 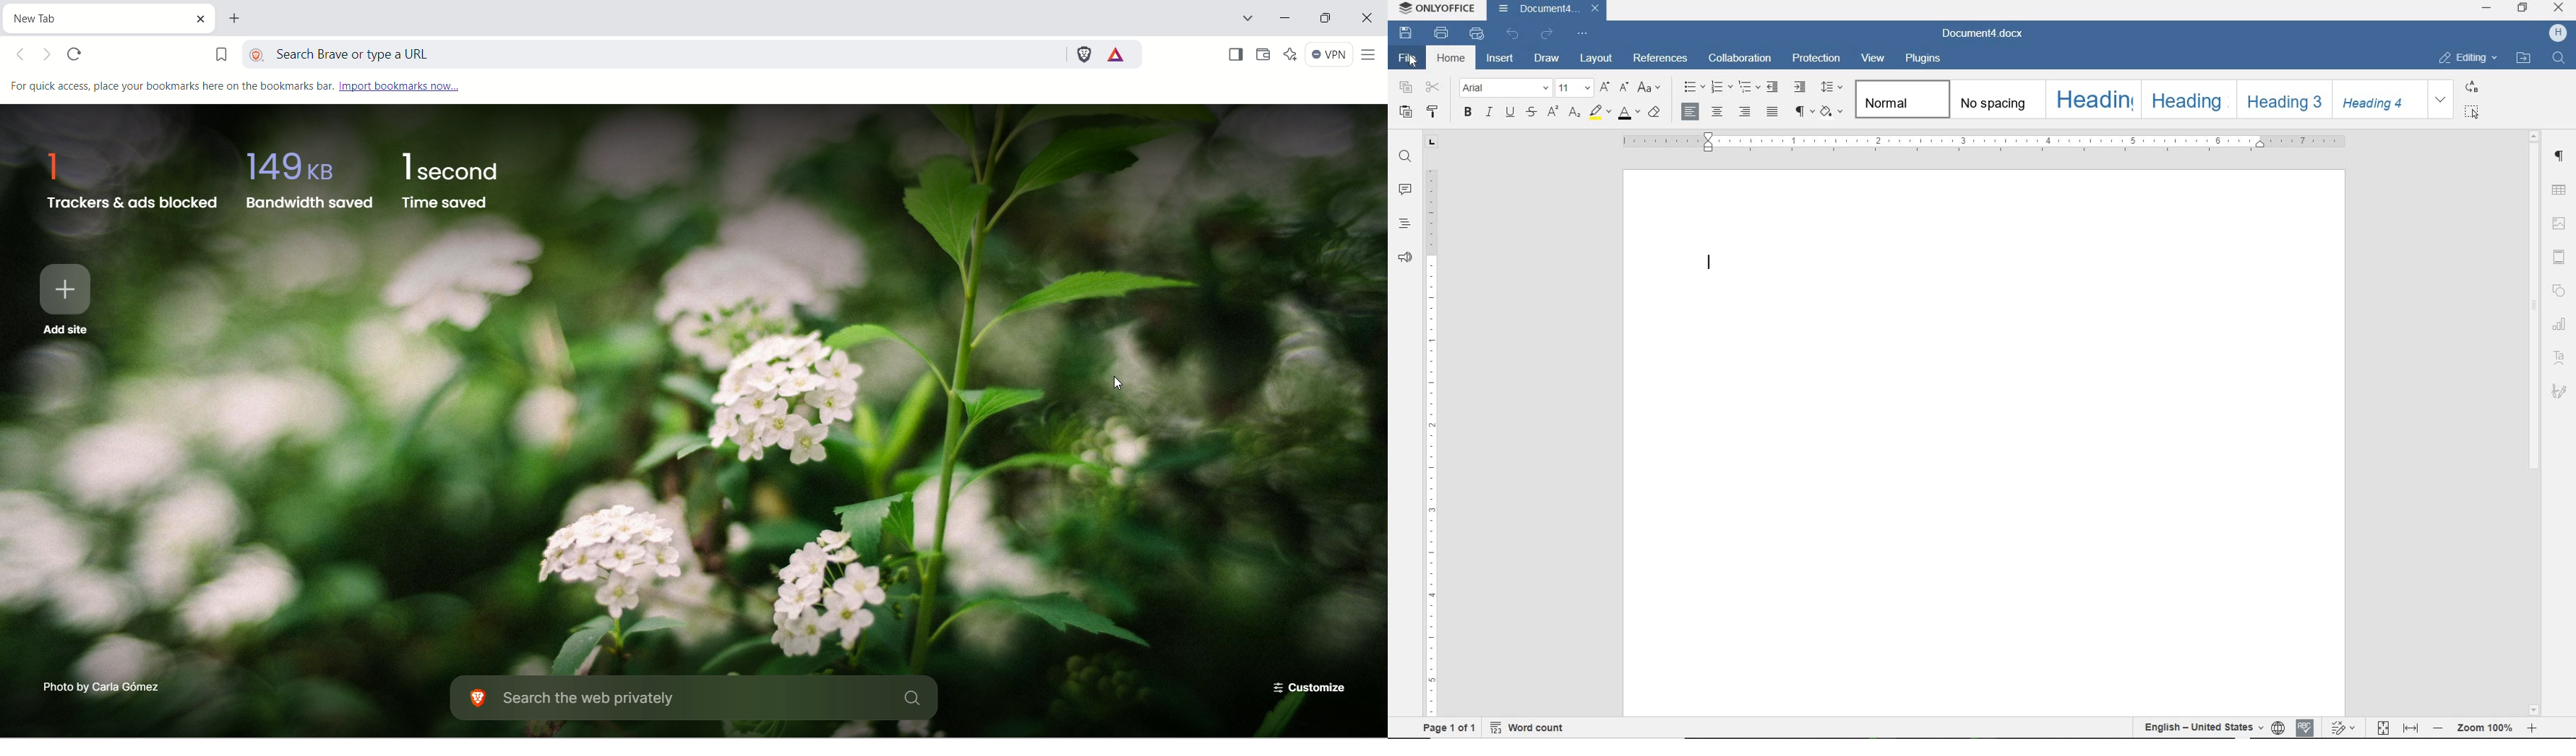 I want to click on superscript, so click(x=1551, y=112).